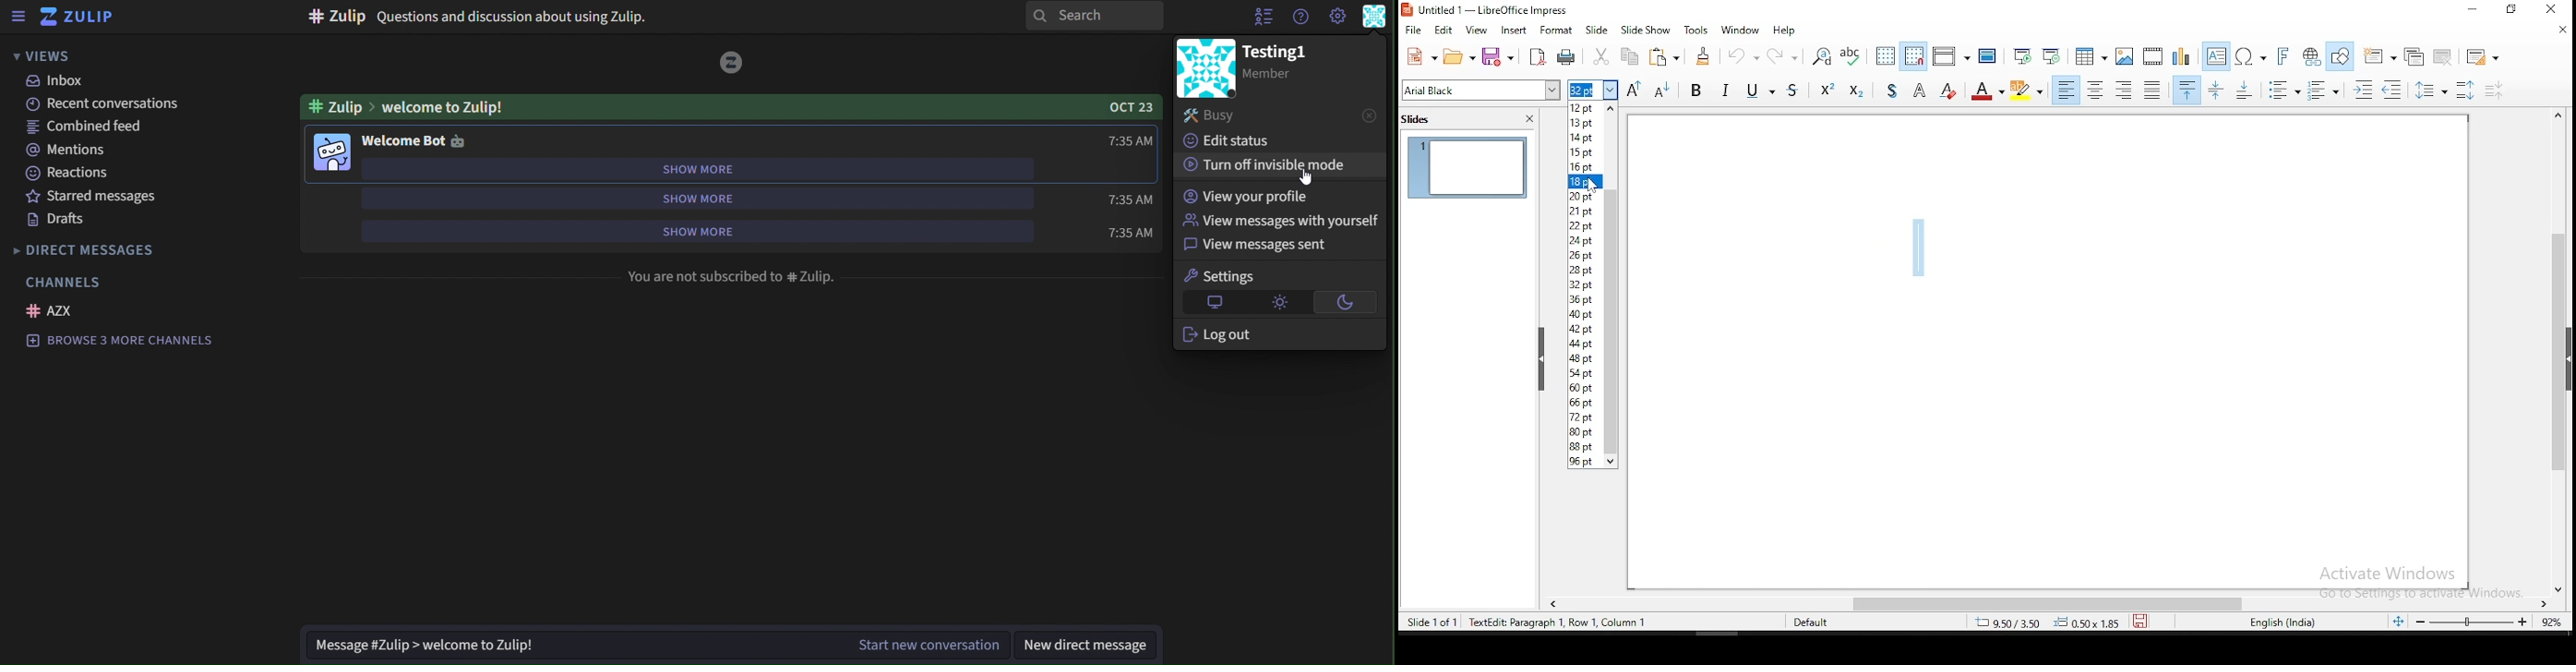 The height and width of the screenshot is (672, 2576). I want to click on Slide 1 of 1, so click(1522, 621).